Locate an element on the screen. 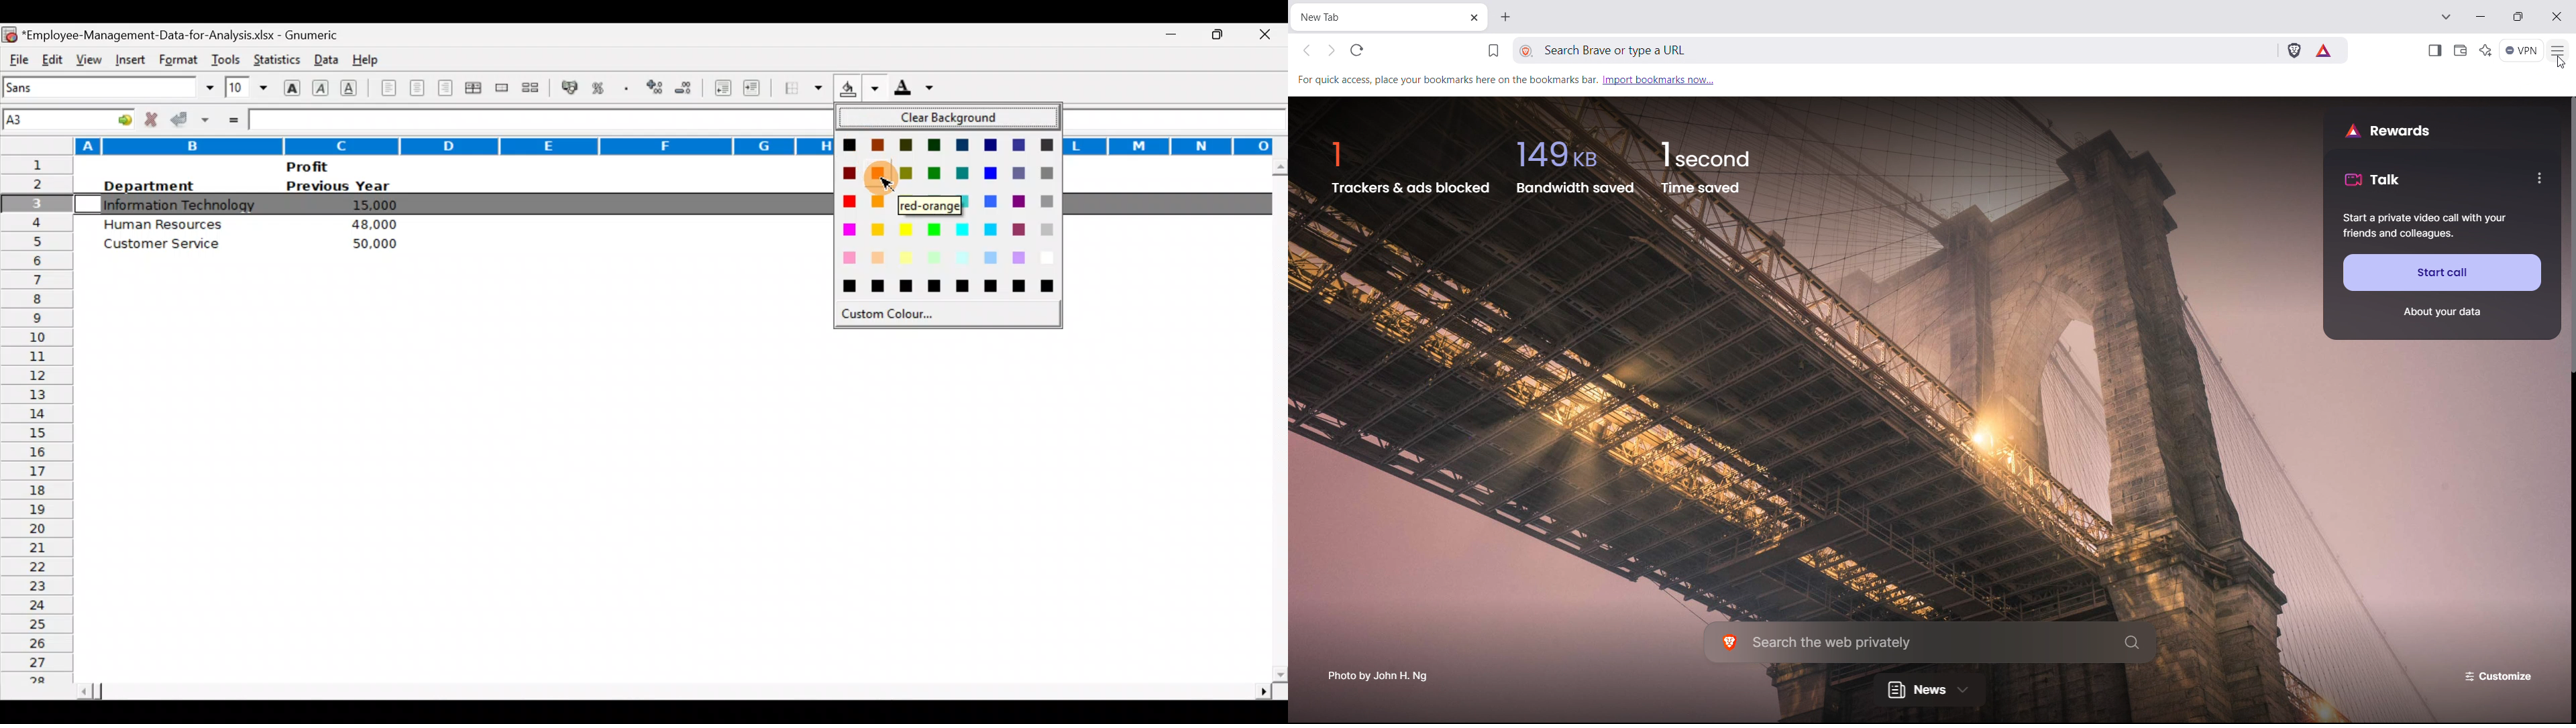 Image resolution: width=2576 pixels, height=728 pixels. Previous year is located at coordinates (338, 186).